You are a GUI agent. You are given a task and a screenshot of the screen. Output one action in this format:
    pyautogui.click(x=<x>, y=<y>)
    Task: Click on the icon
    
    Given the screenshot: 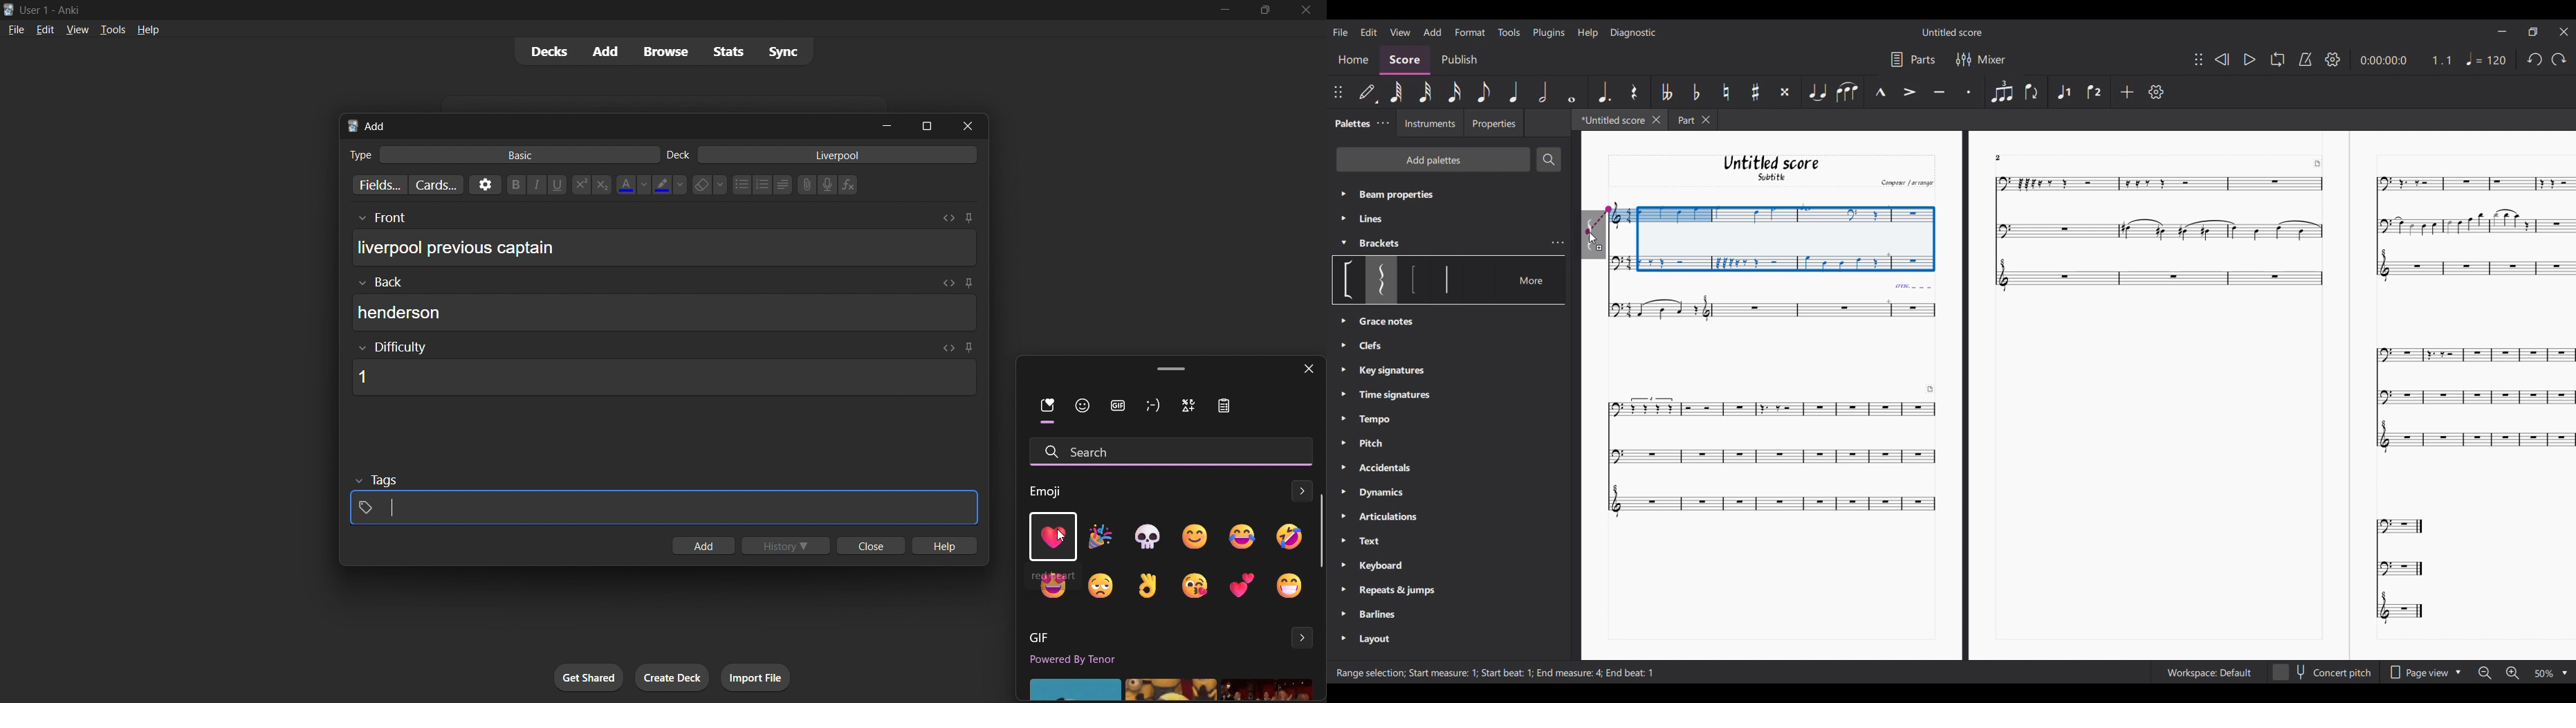 What is the action you would take?
    pyautogui.click(x=1153, y=406)
    